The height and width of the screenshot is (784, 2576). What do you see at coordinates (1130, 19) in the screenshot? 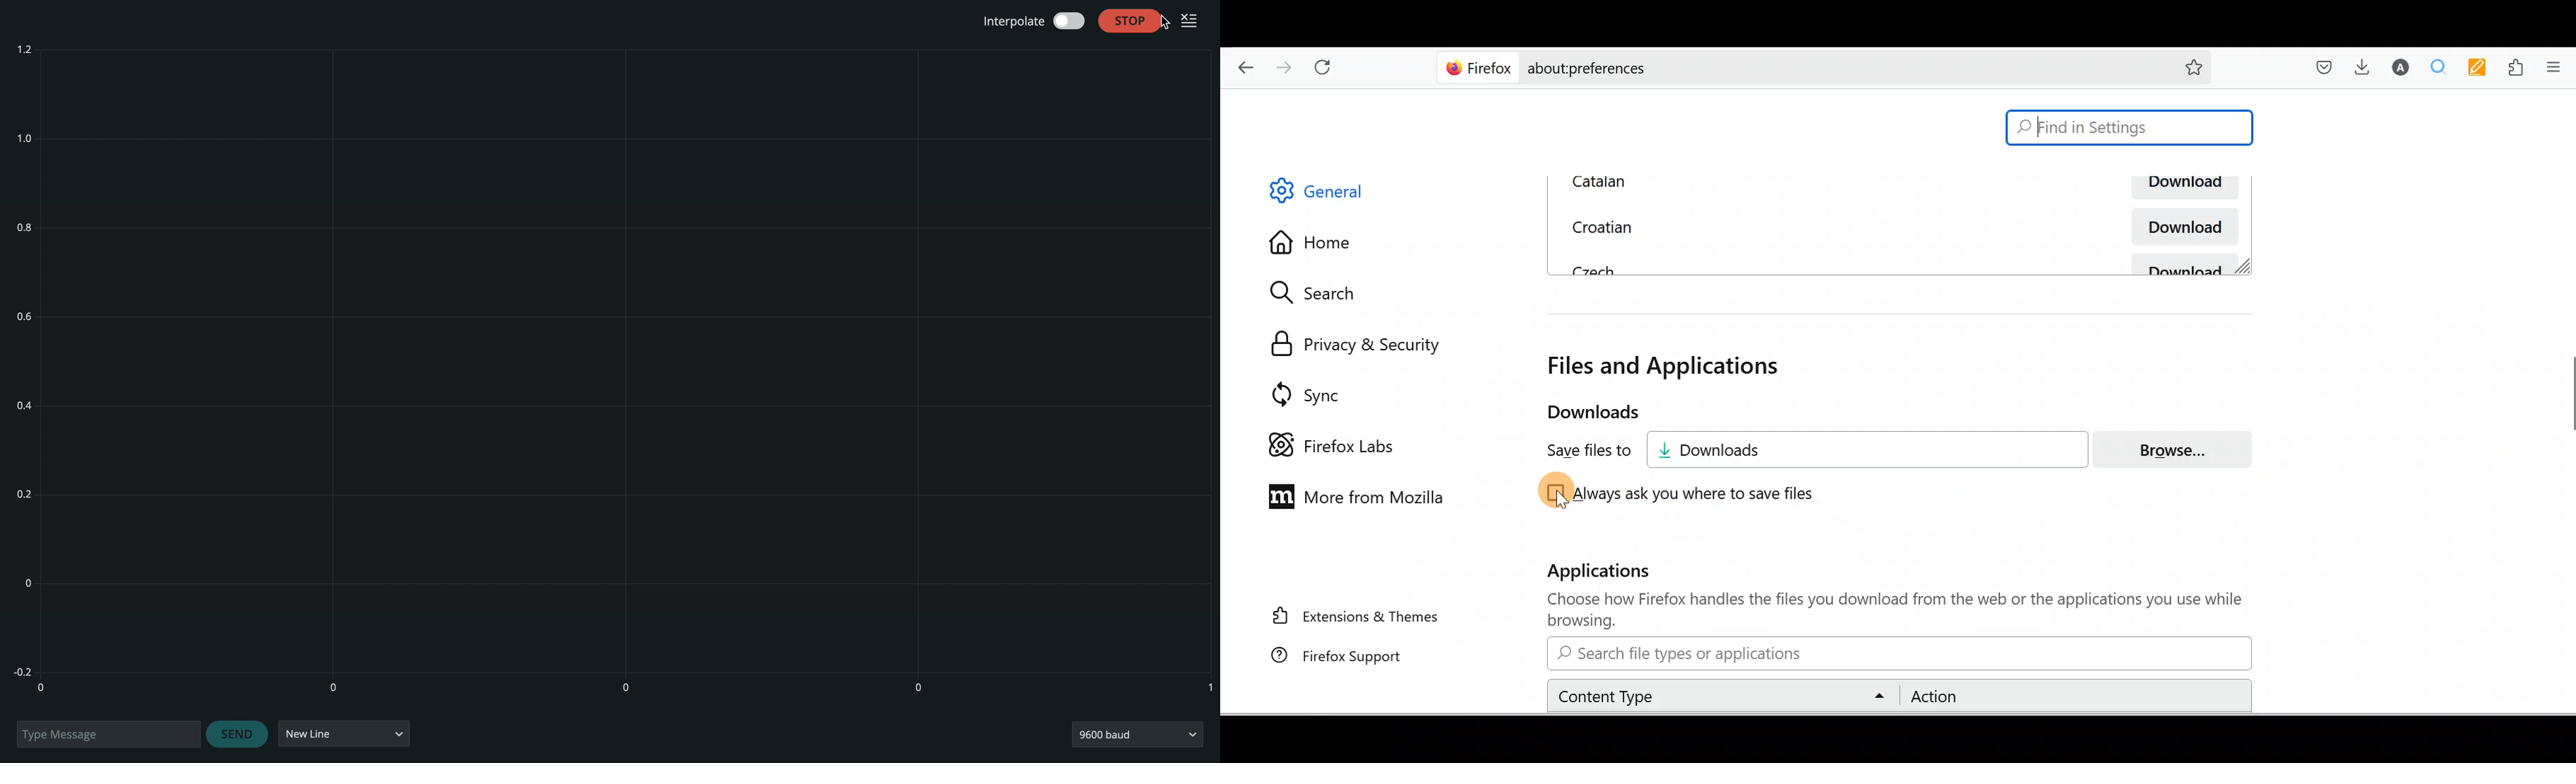
I see `stop` at bounding box center [1130, 19].